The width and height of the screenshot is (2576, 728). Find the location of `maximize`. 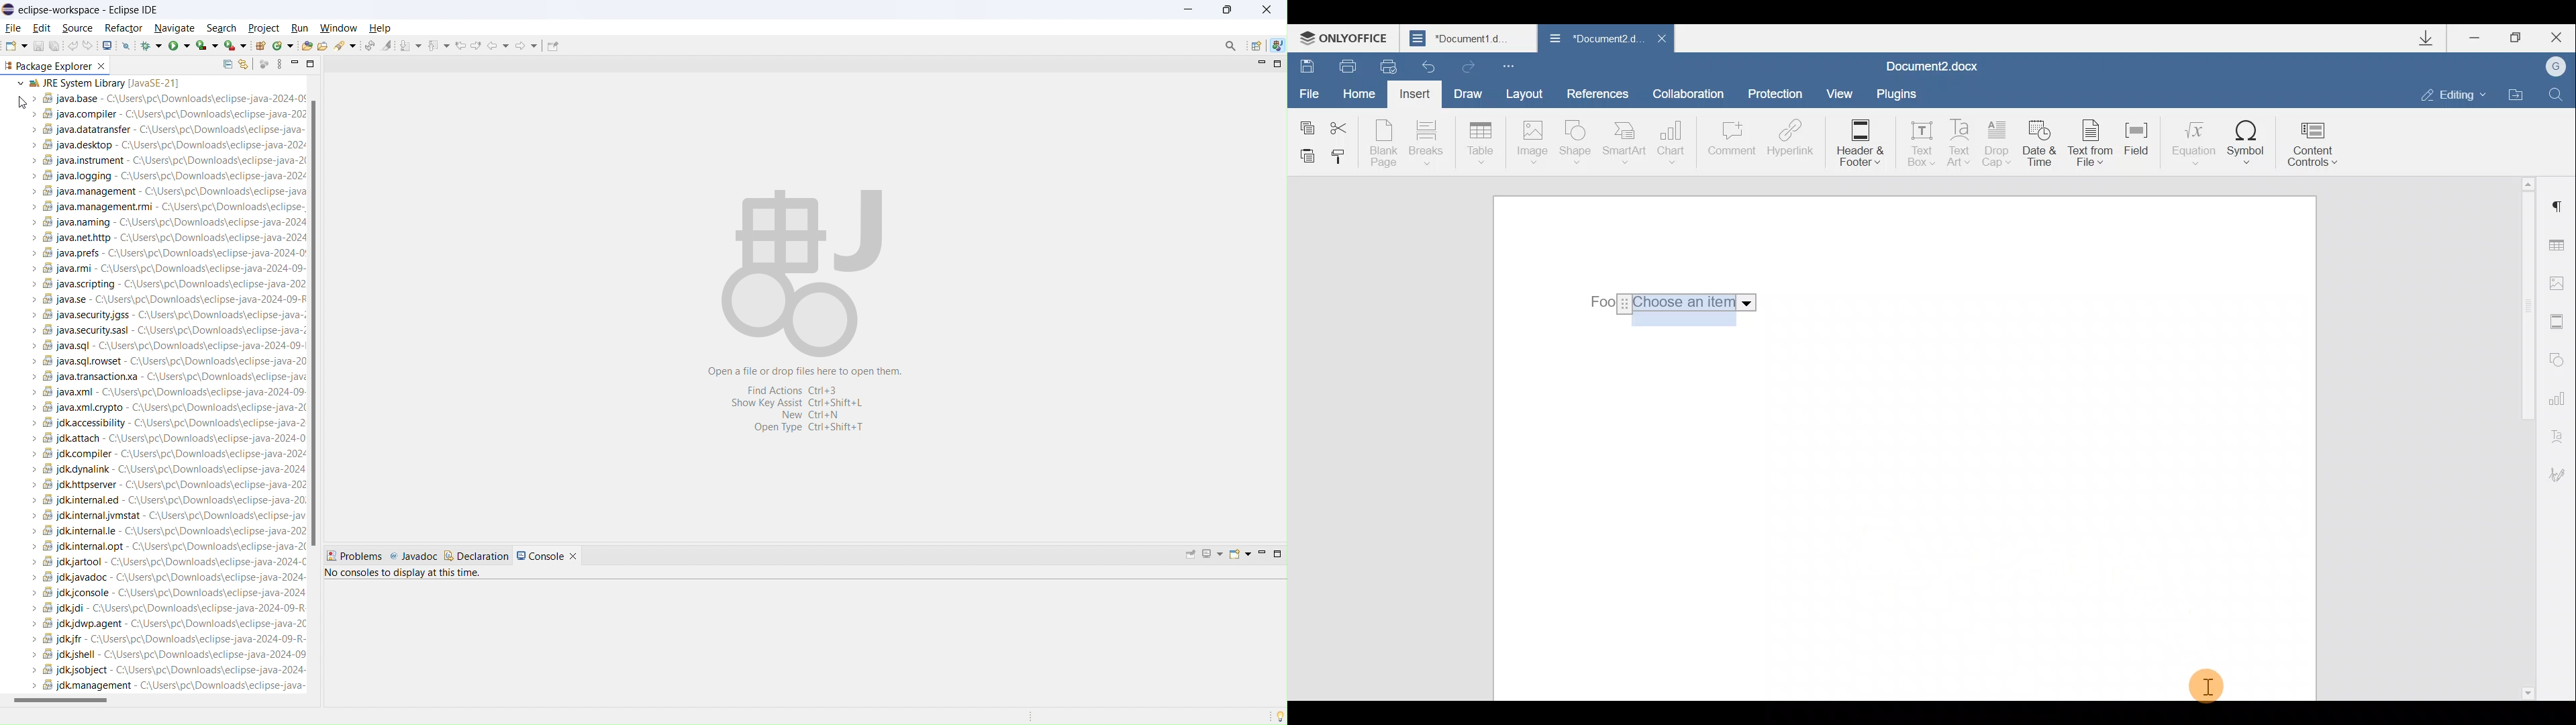

maximize is located at coordinates (311, 64).